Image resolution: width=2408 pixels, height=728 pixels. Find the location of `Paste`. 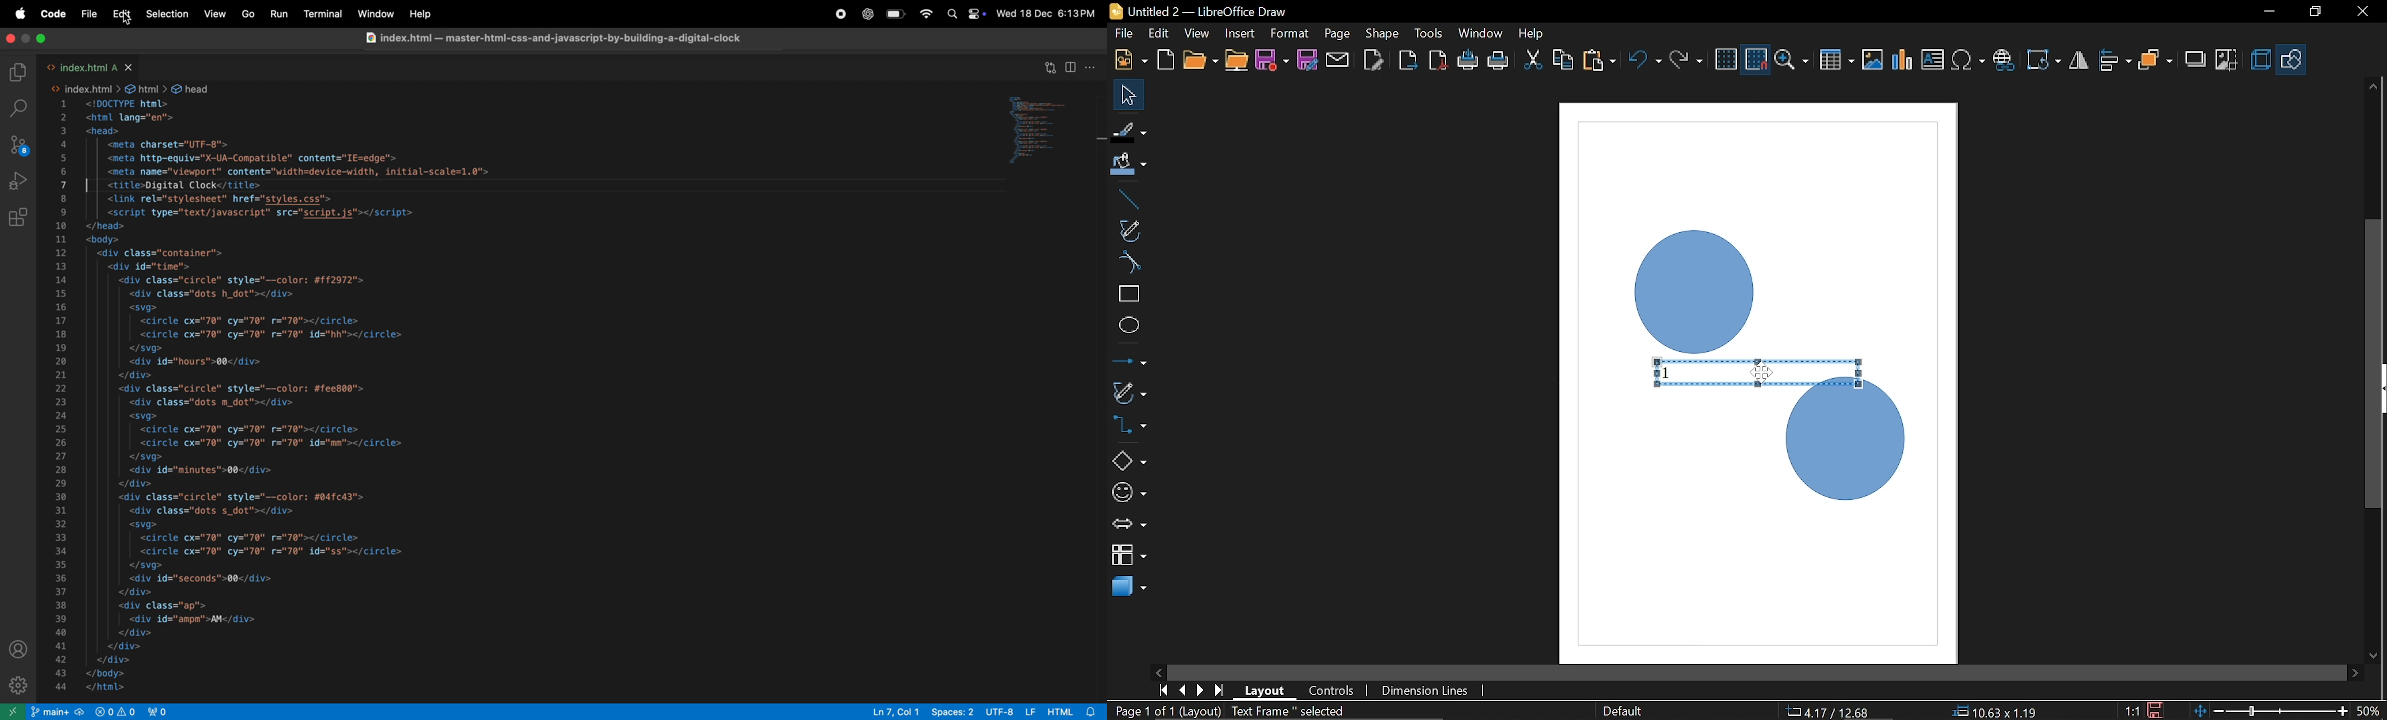

Paste is located at coordinates (1598, 61).